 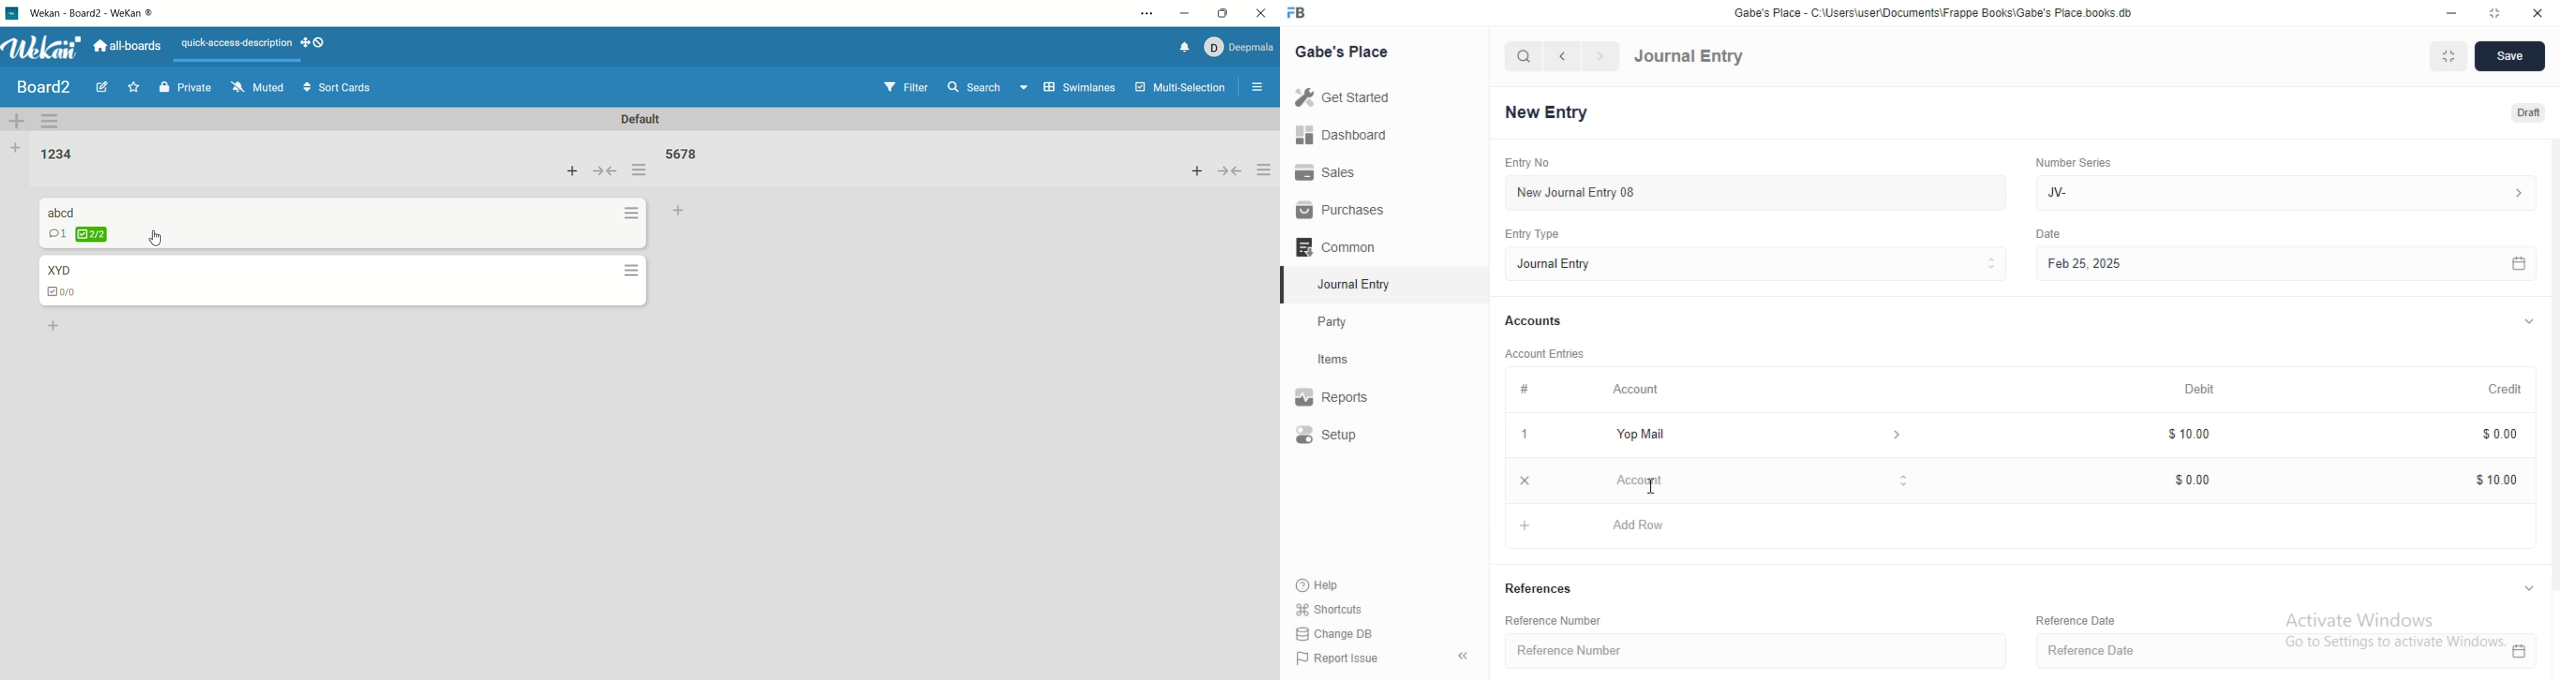 I want to click on resize, so click(x=2491, y=12).